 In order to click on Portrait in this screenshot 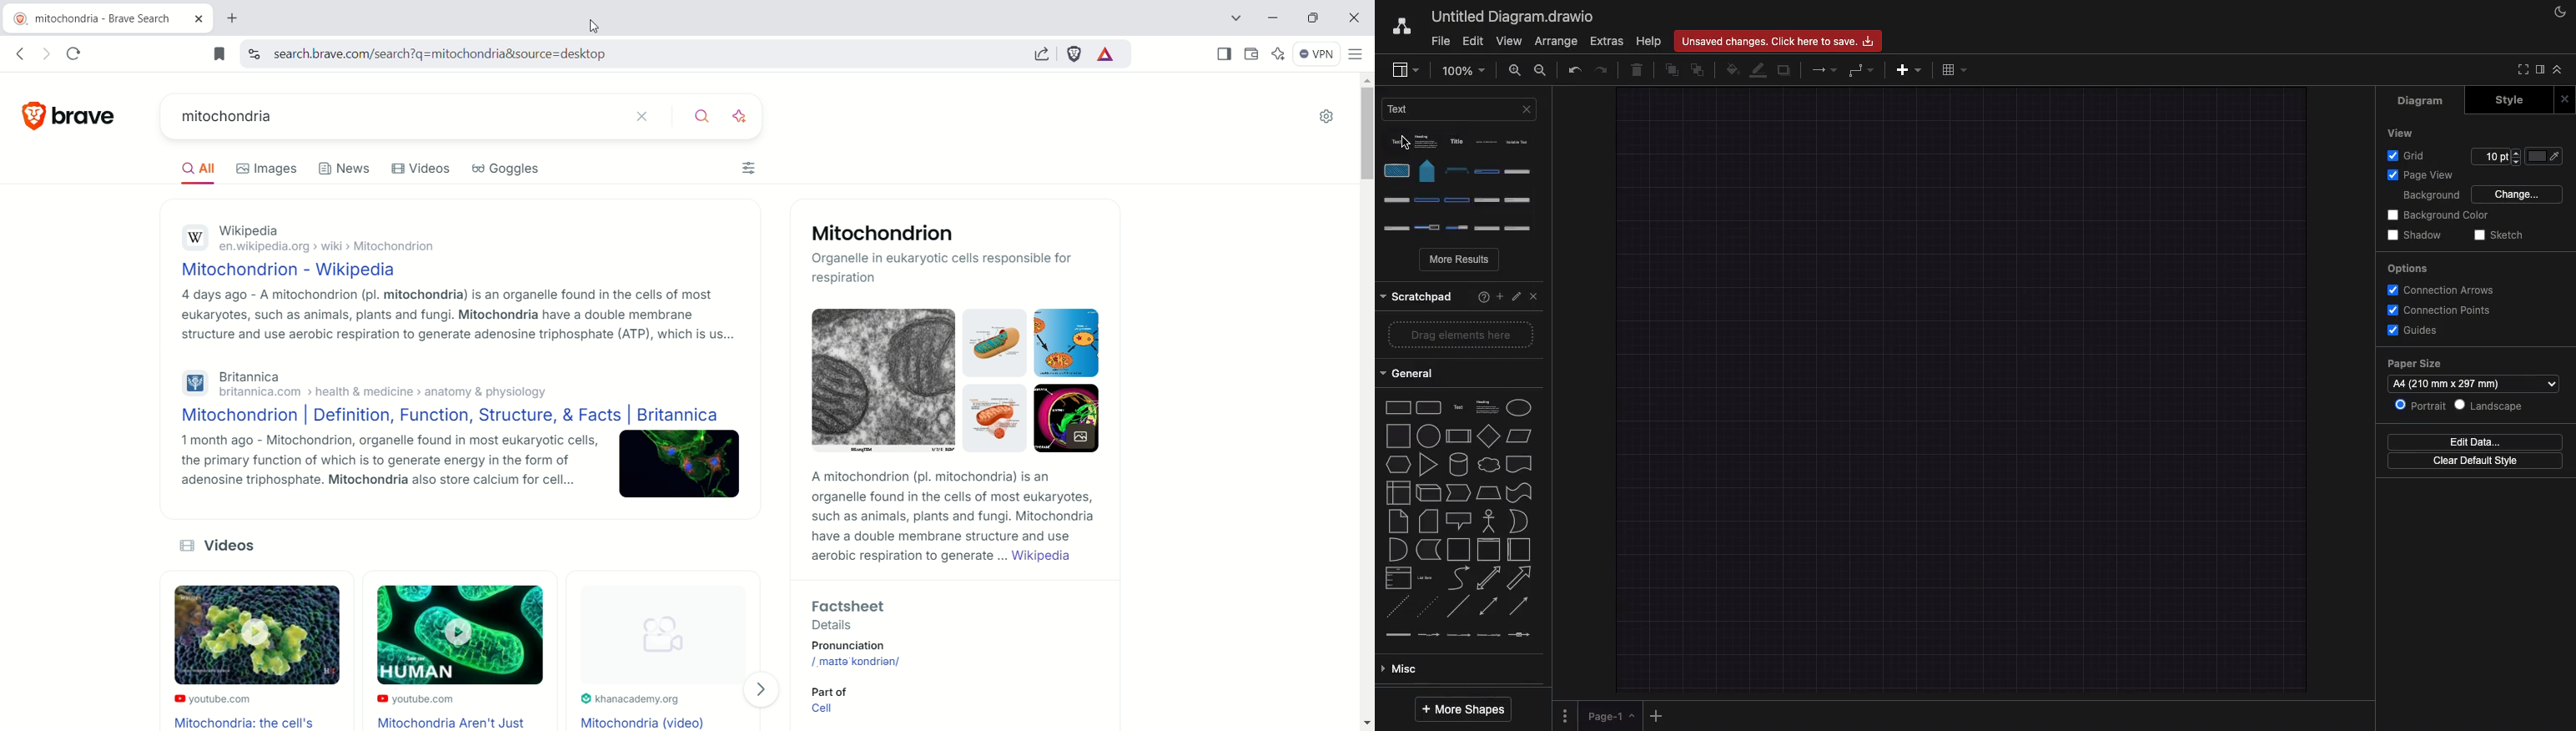, I will do `click(2419, 404)`.